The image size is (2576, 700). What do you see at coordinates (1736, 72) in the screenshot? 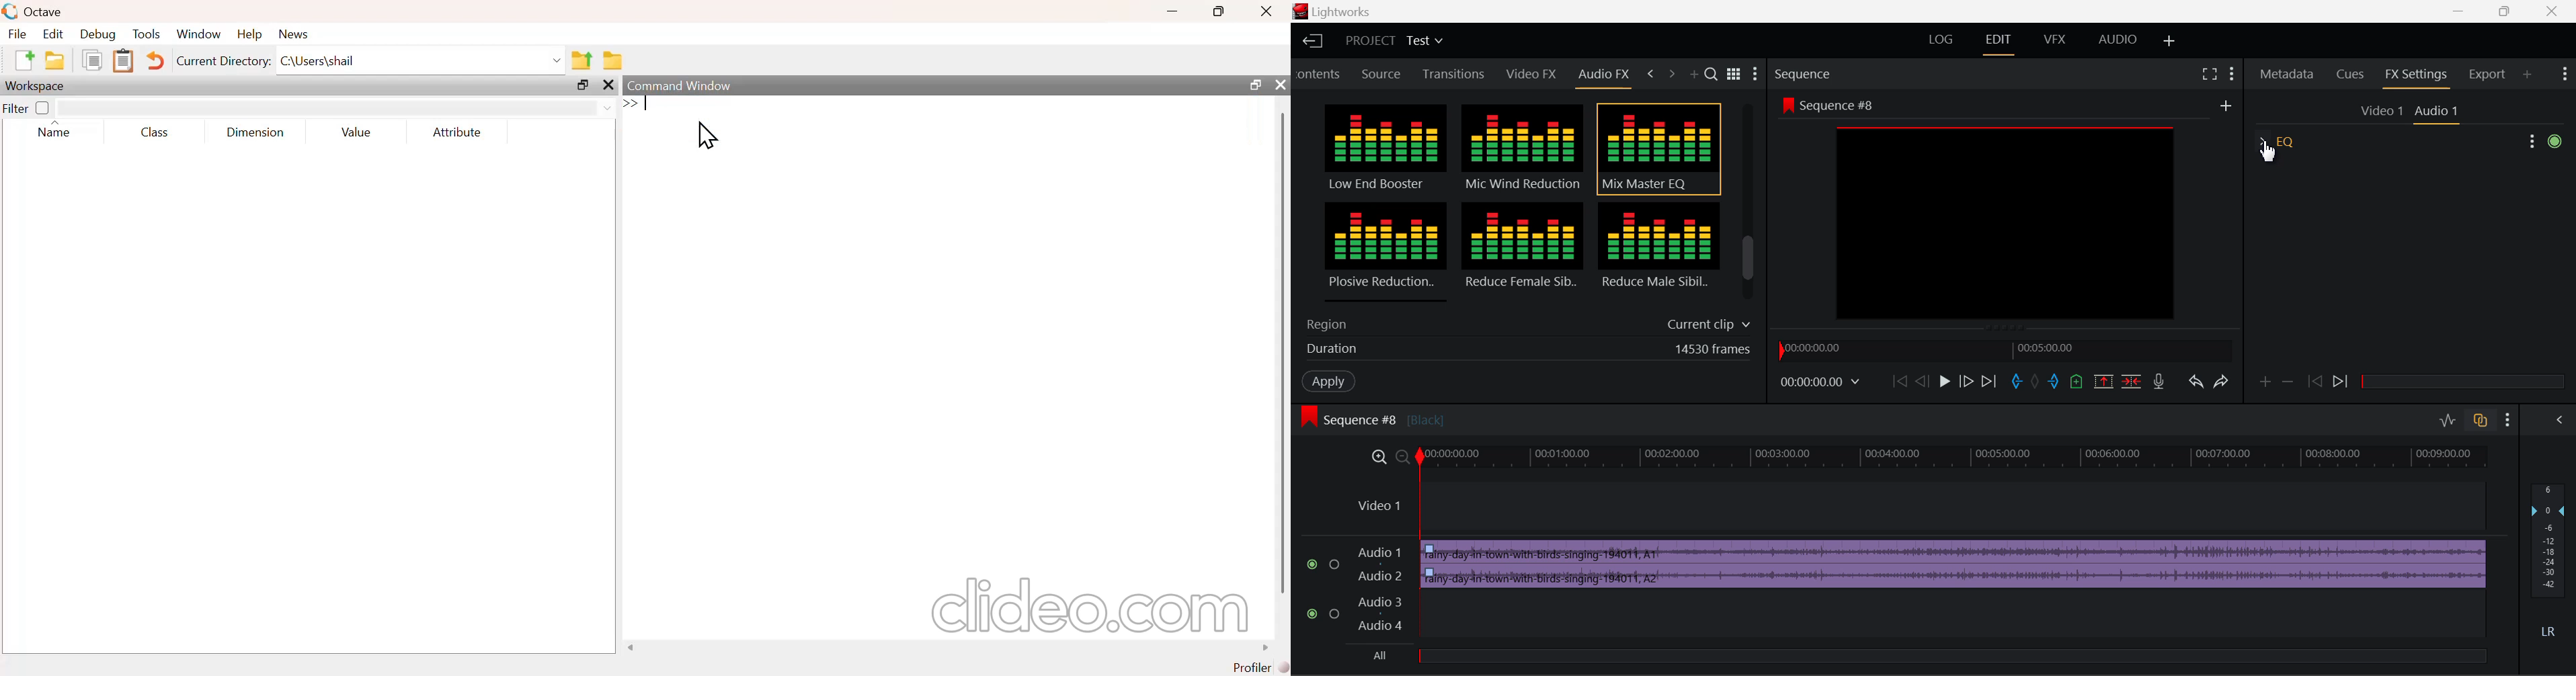
I see `Toggle between title and list view` at bounding box center [1736, 72].